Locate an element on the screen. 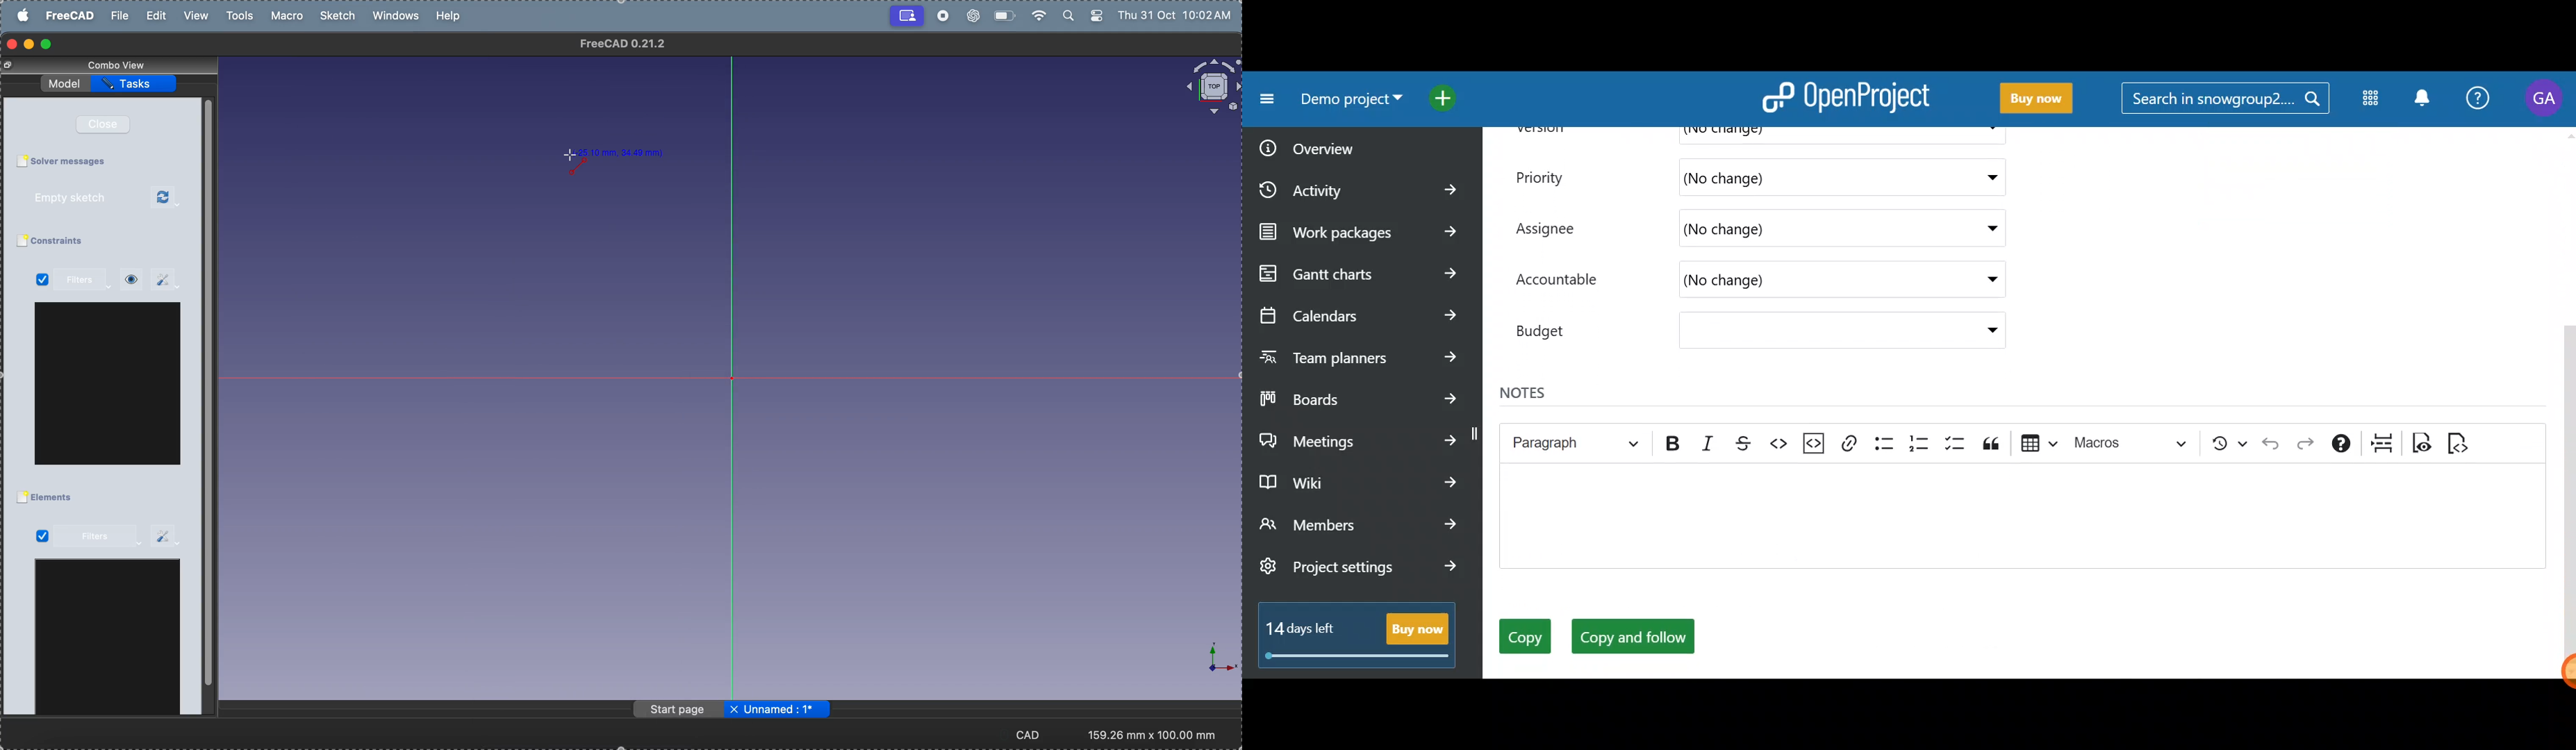 This screenshot has height=756, width=2576. Show local modifications is located at coordinates (2230, 449).